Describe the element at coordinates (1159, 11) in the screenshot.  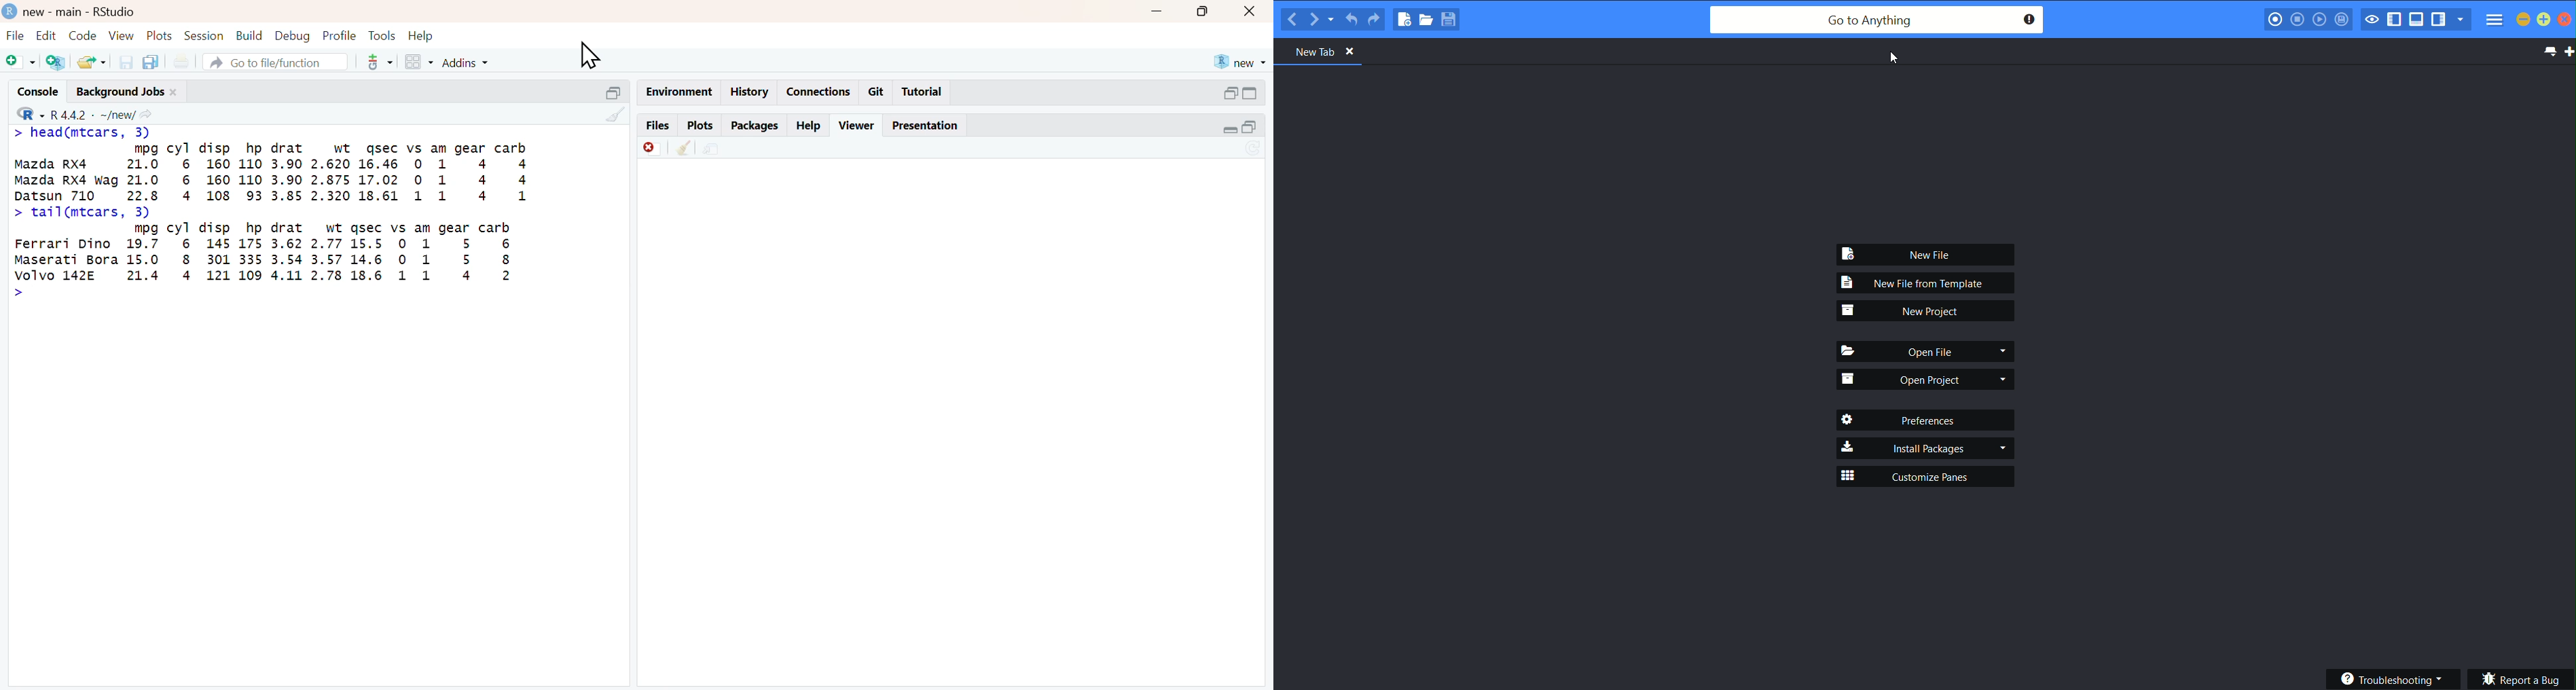
I see `minimize` at that location.